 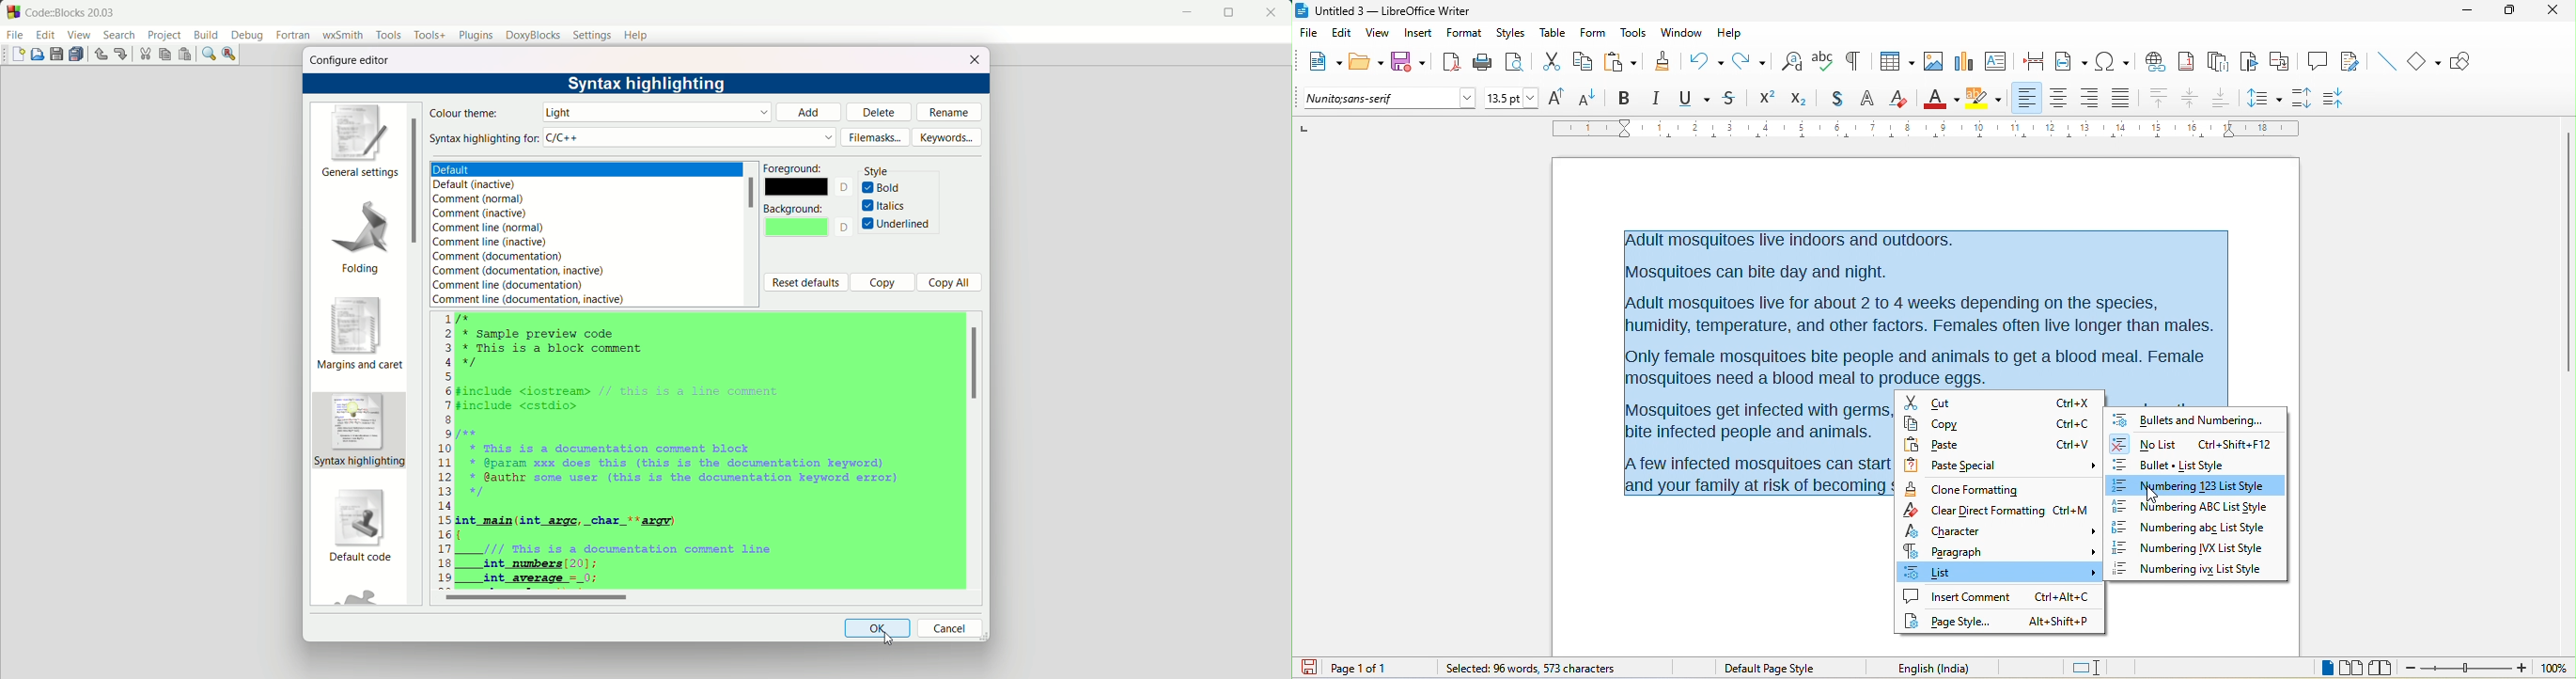 I want to click on set line spacing, so click(x=2265, y=97).